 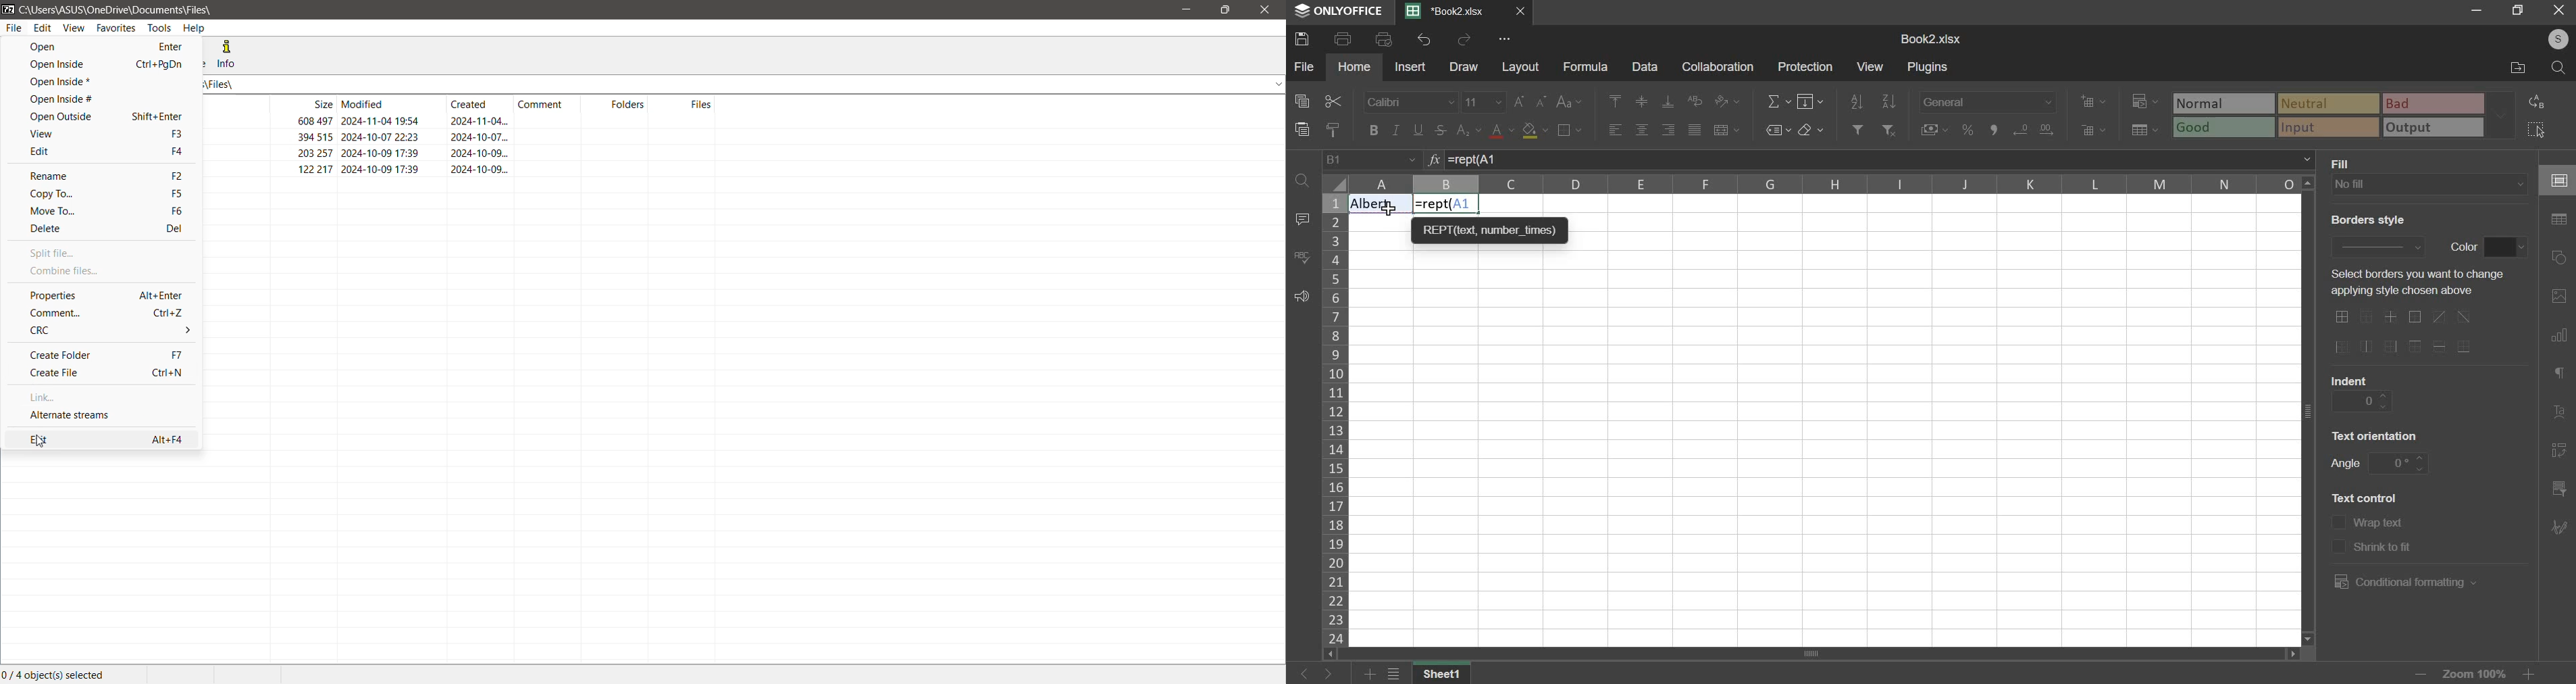 What do you see at coordinates (106, 193) in the screenshot?
I see `Copy To` at bounding box center [106, 193].